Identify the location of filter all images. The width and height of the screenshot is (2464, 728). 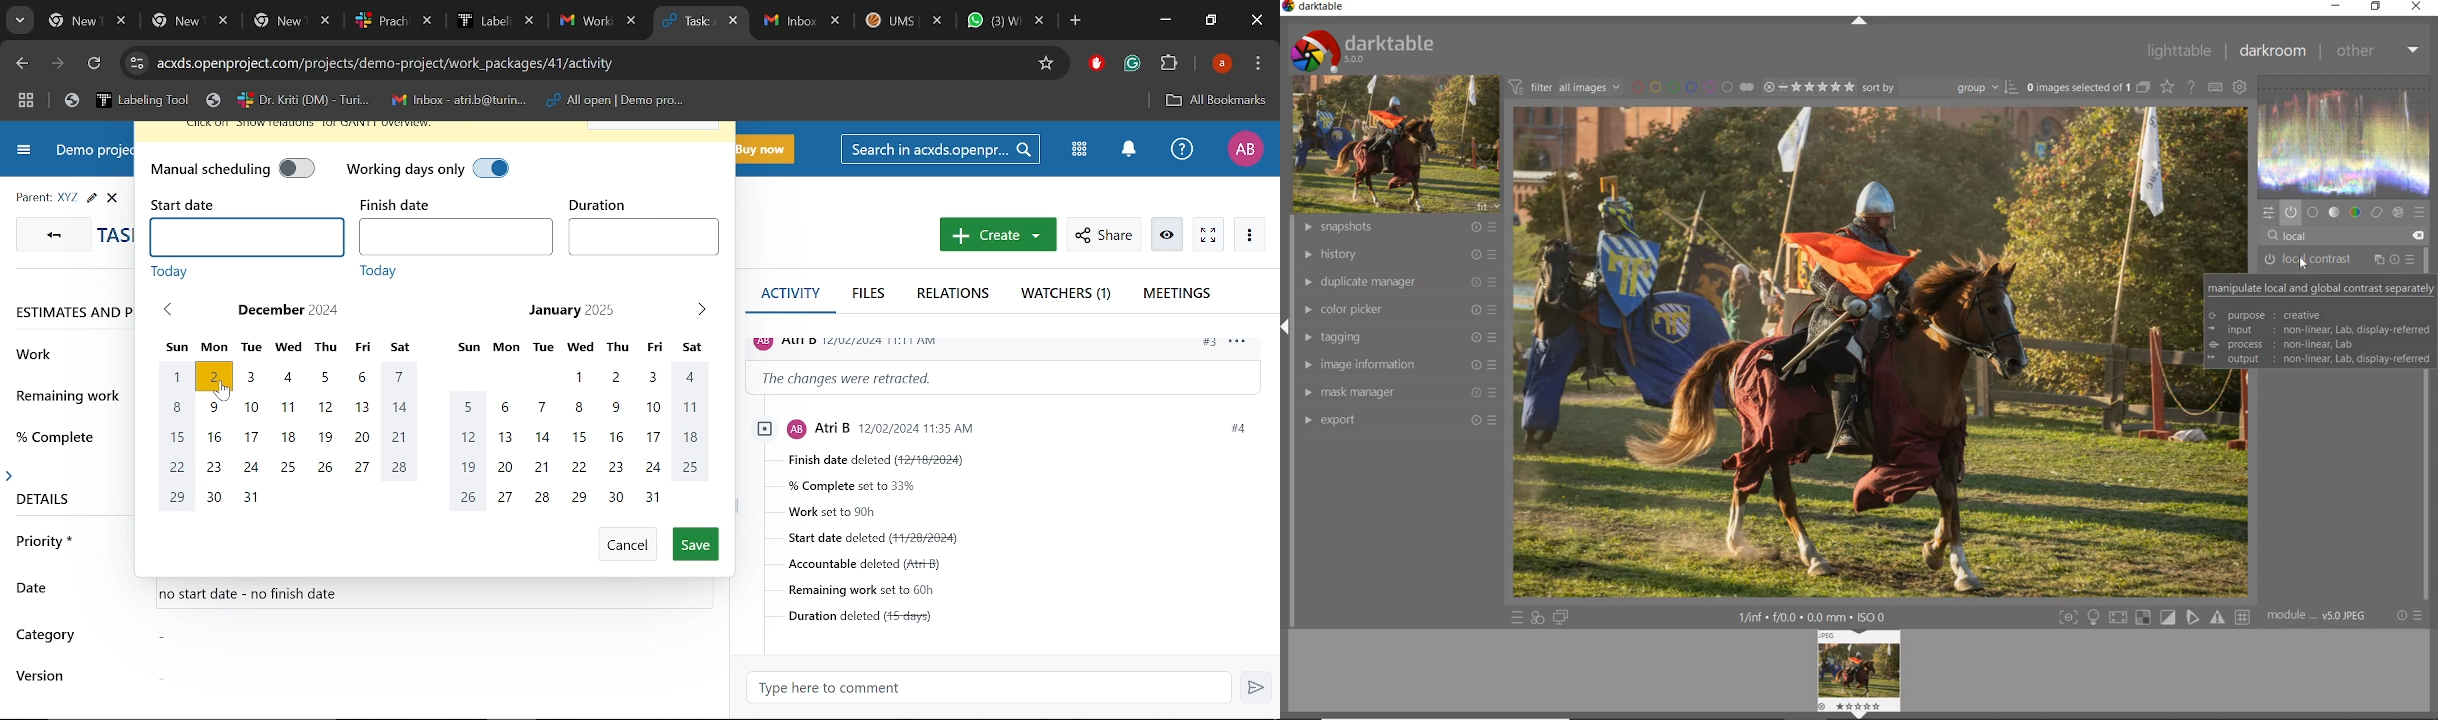
(1566, 87).